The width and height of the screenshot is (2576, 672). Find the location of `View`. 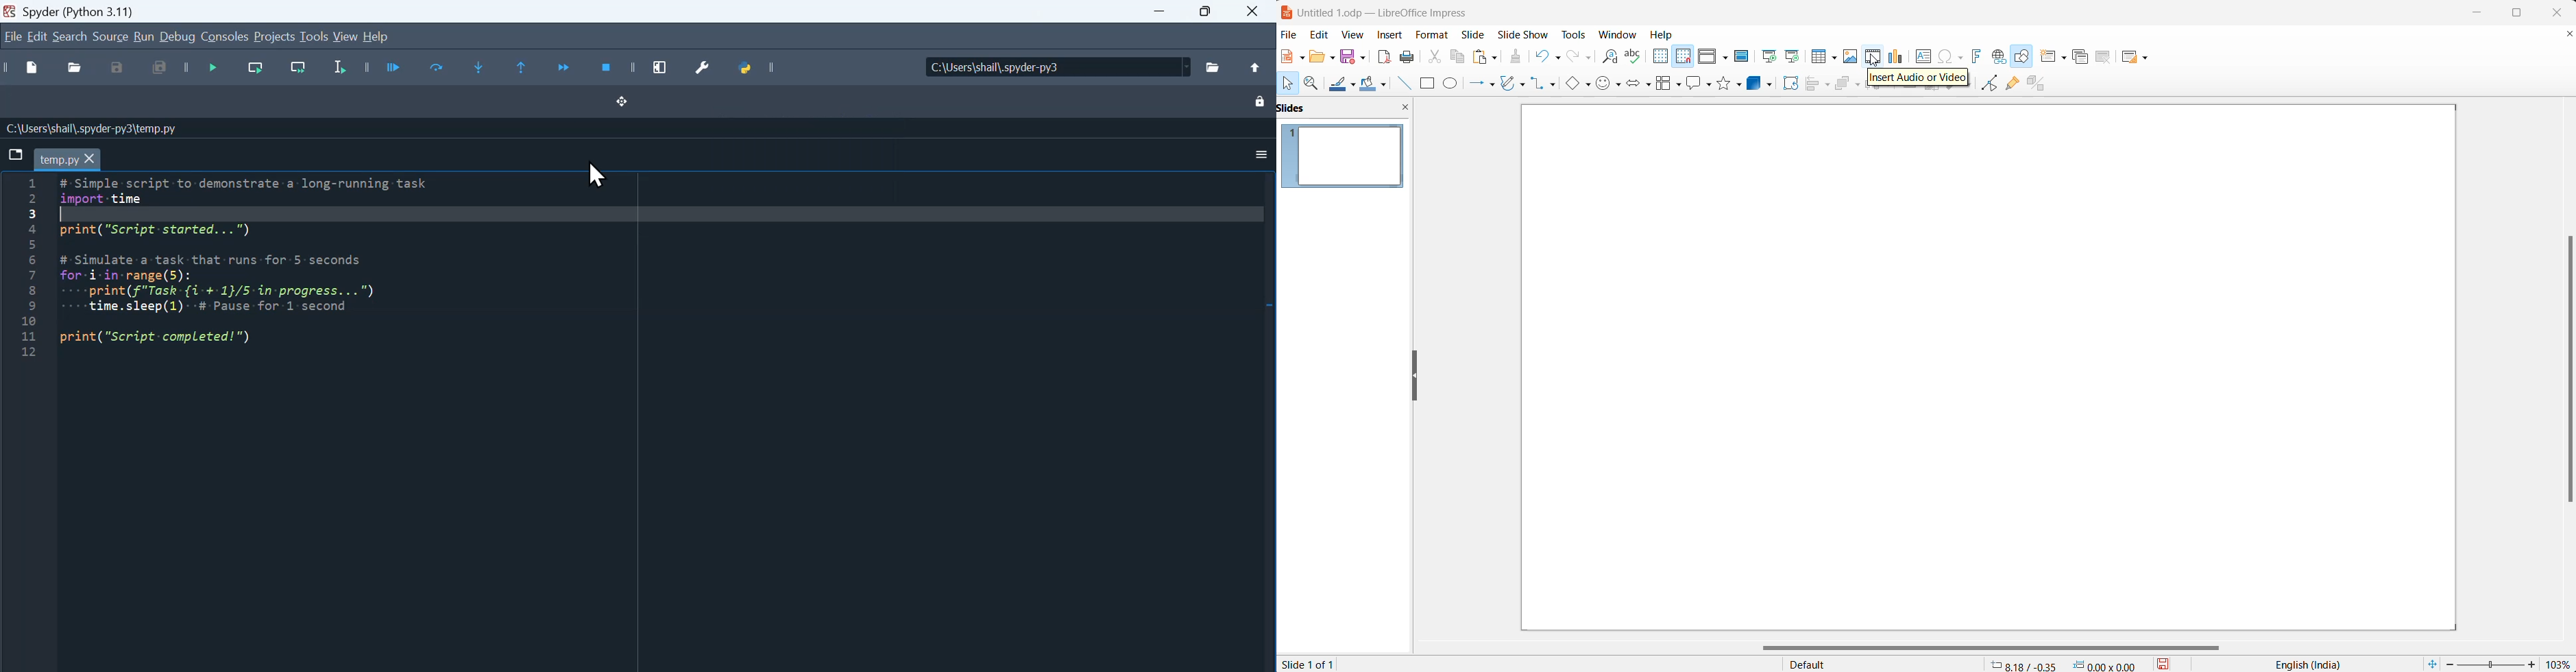

View is located at coordinates (345, 37).